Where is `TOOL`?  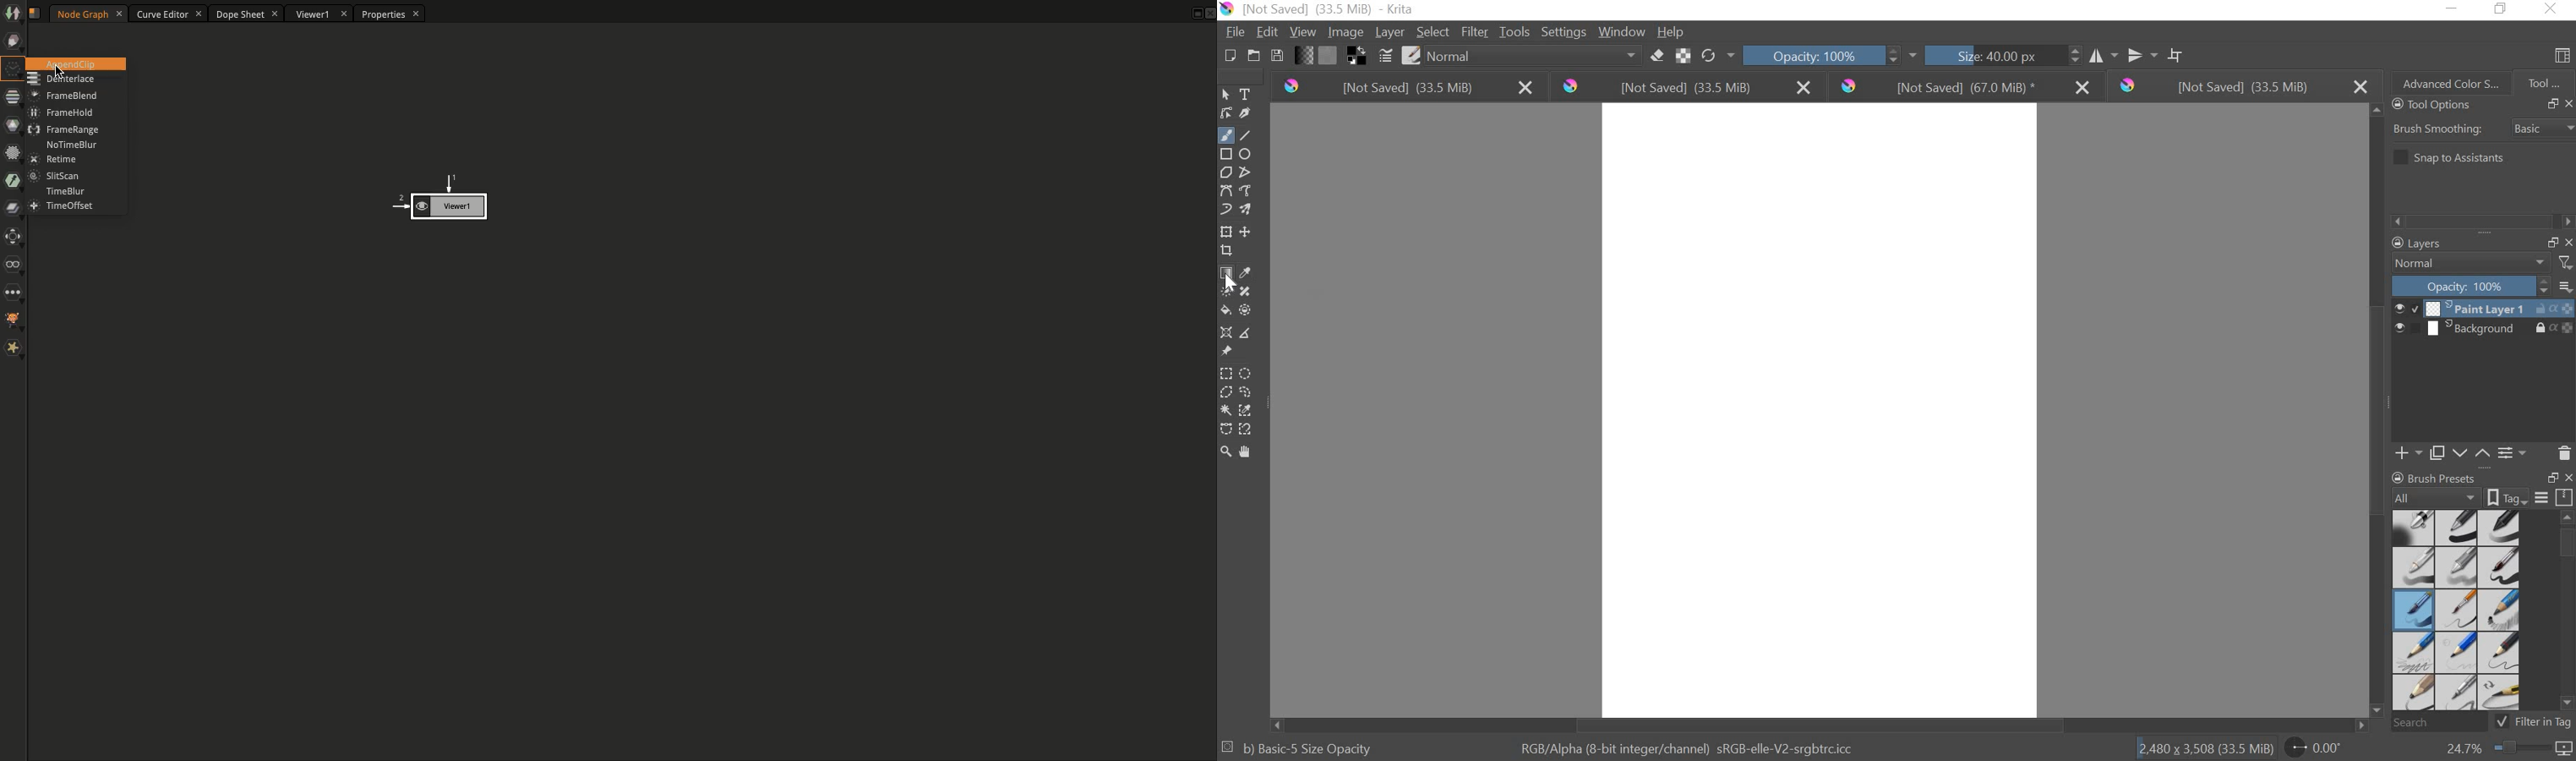
TOOL is located at coordinates (2546, 82).